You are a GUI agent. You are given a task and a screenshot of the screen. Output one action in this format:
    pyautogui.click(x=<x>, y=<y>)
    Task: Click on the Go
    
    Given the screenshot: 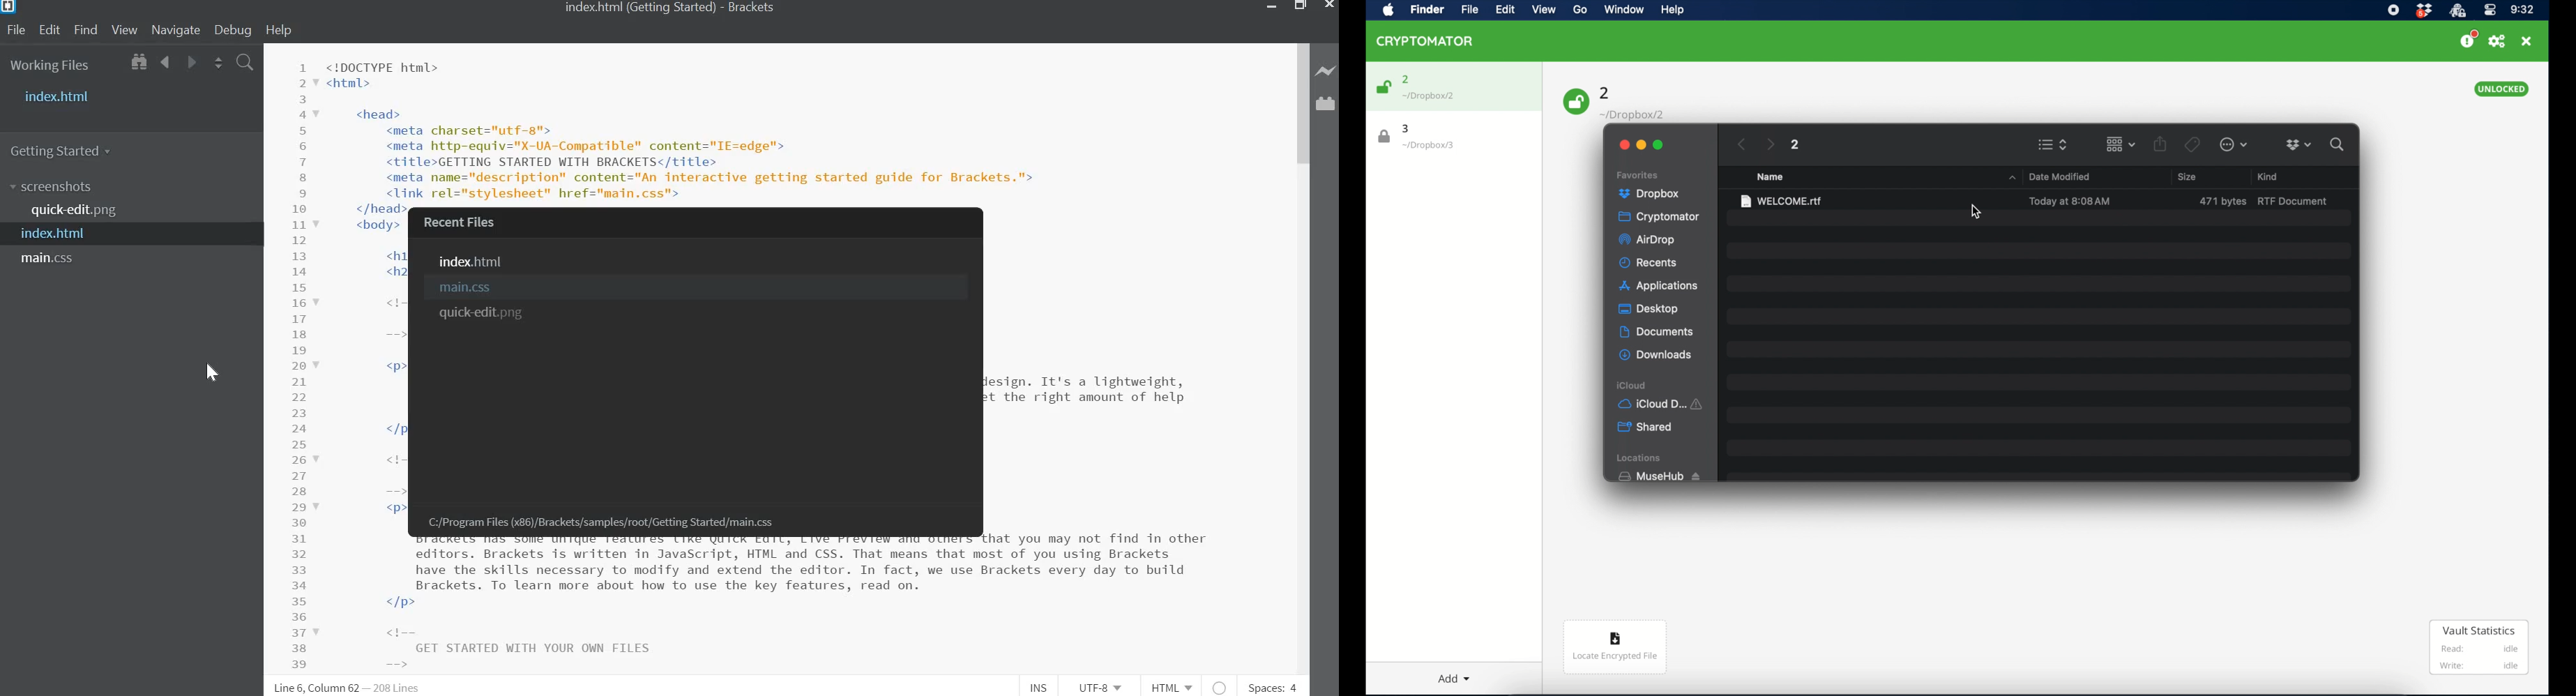 What is the action you would take?
    pyautogui.click(x=1579, y=10)
    